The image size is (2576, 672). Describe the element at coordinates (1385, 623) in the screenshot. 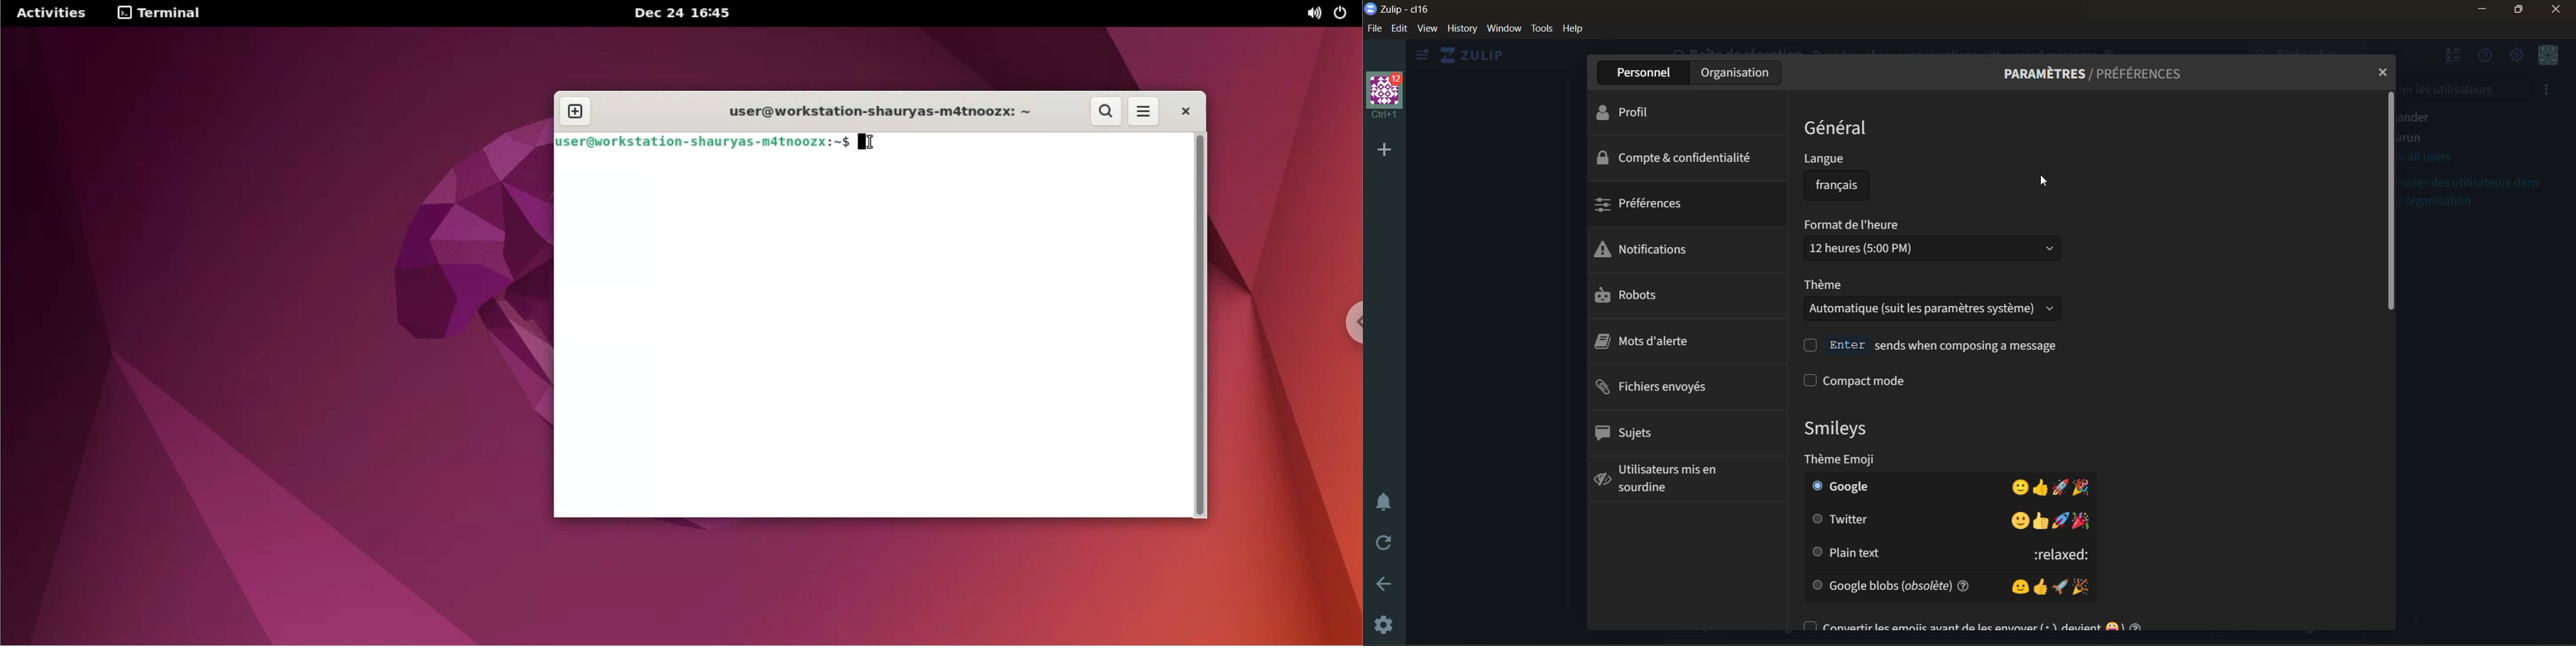

I see `settings` at that location.